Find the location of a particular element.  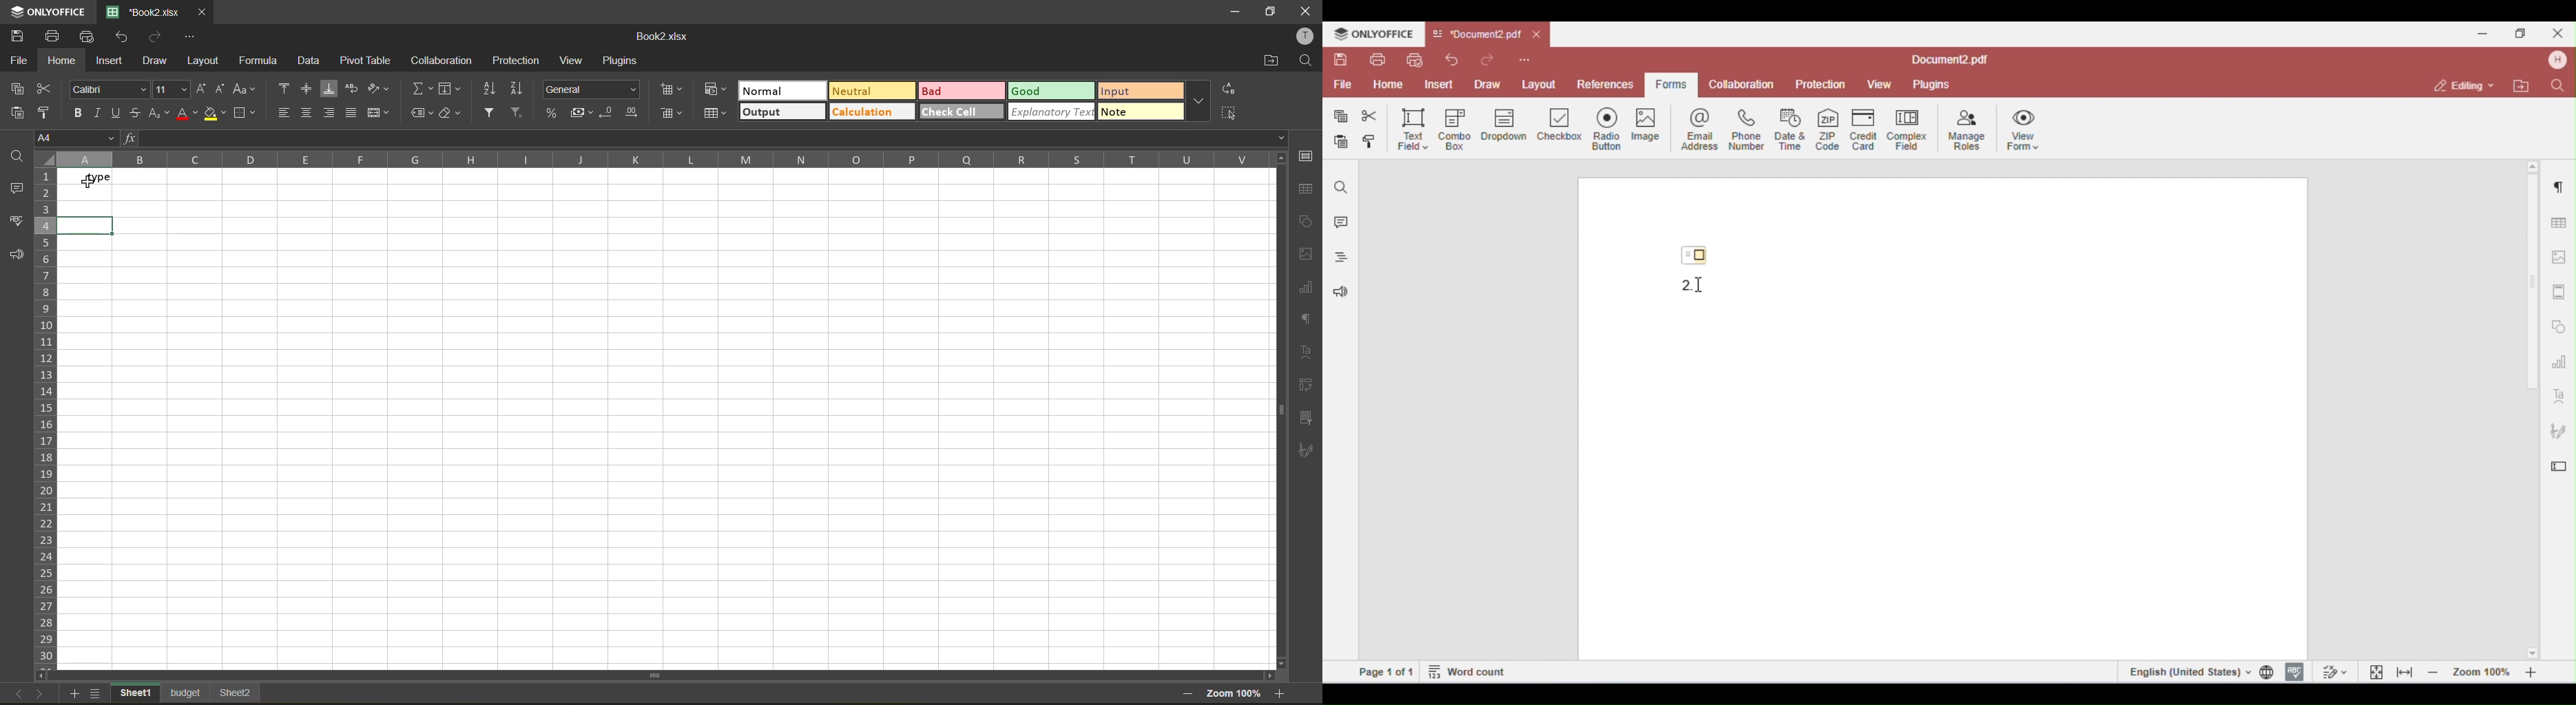

zoom in is located at coordinates (1283, 693).